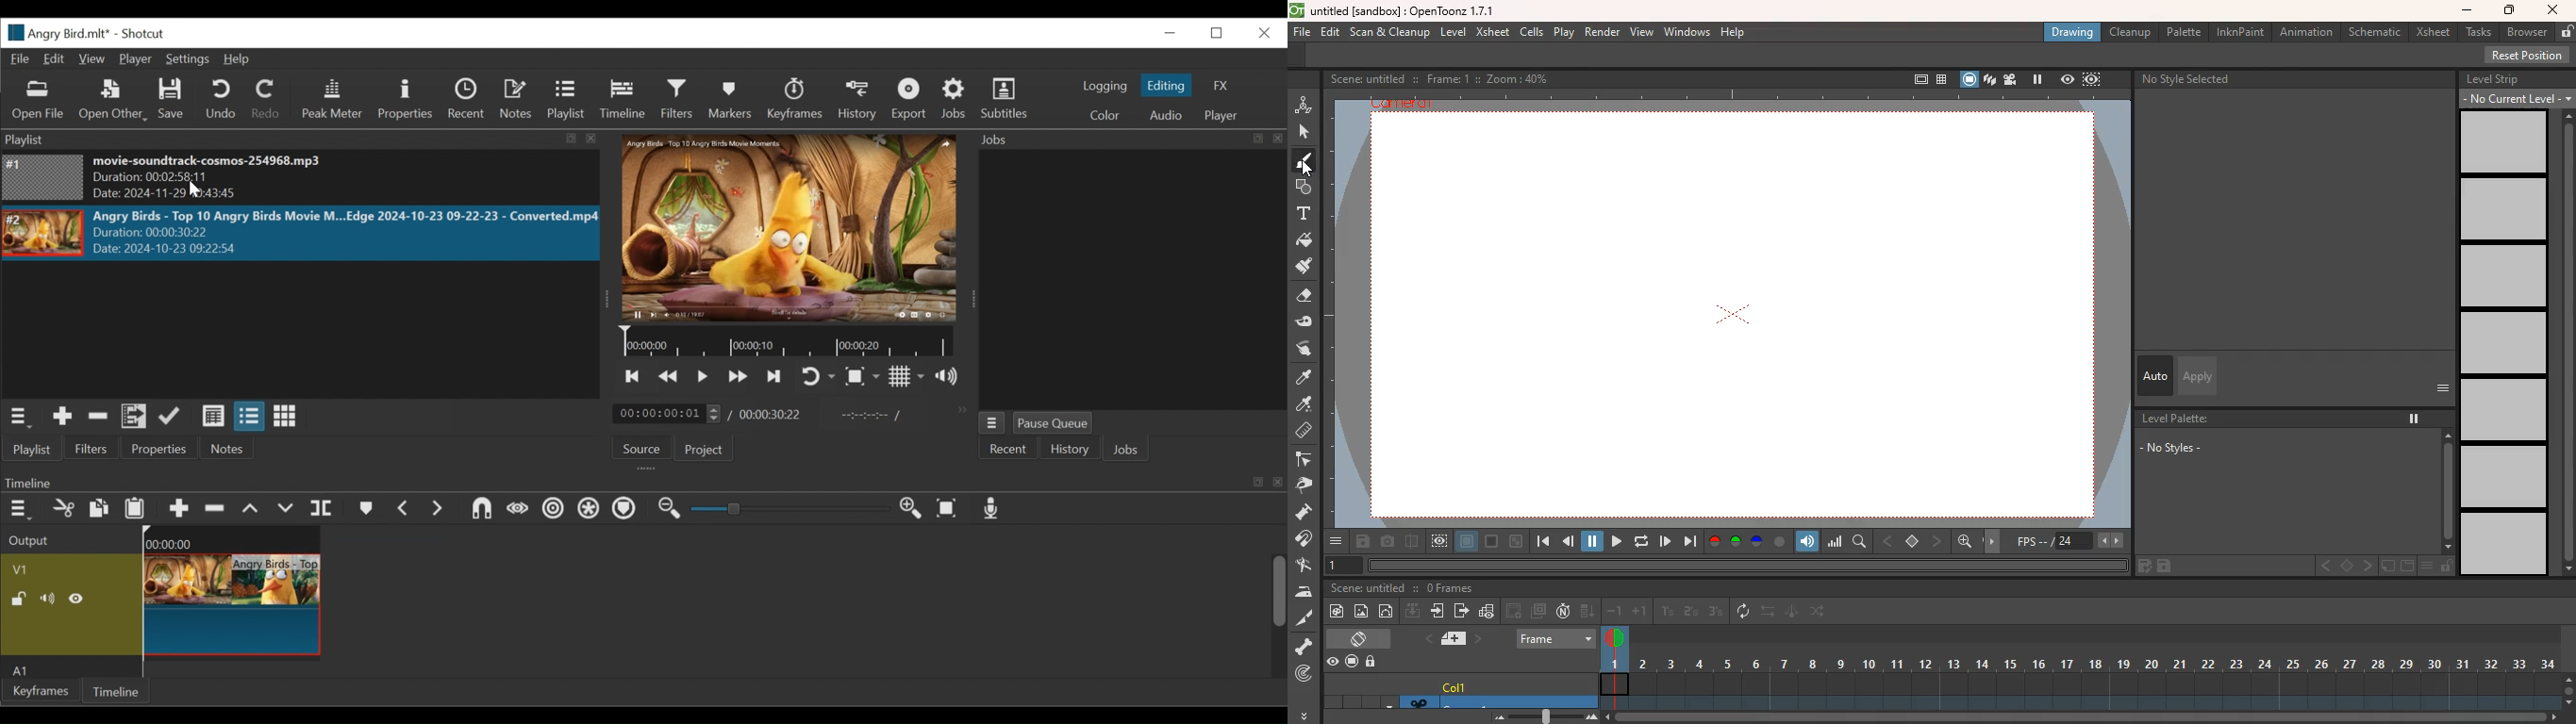 This screenshot has height=728, width=2576. I want to click on Skip to the next point, so click(775, 377).